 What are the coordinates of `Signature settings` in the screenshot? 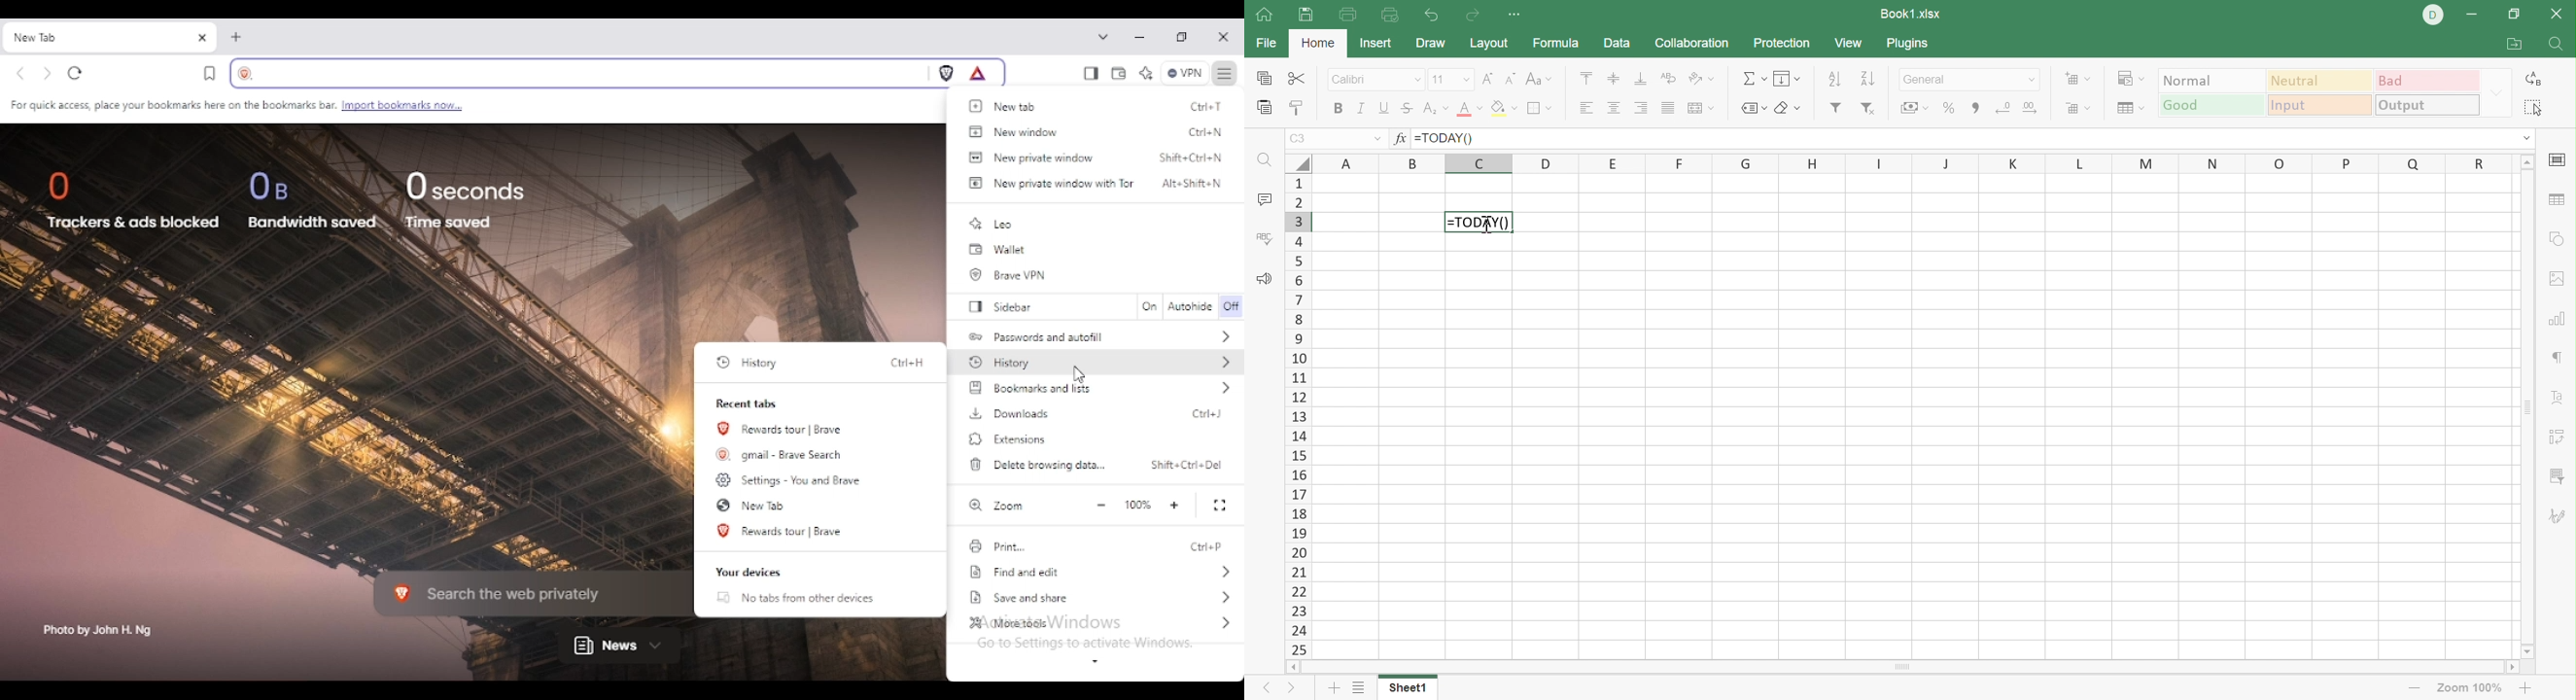 It's located at (2560, 517).